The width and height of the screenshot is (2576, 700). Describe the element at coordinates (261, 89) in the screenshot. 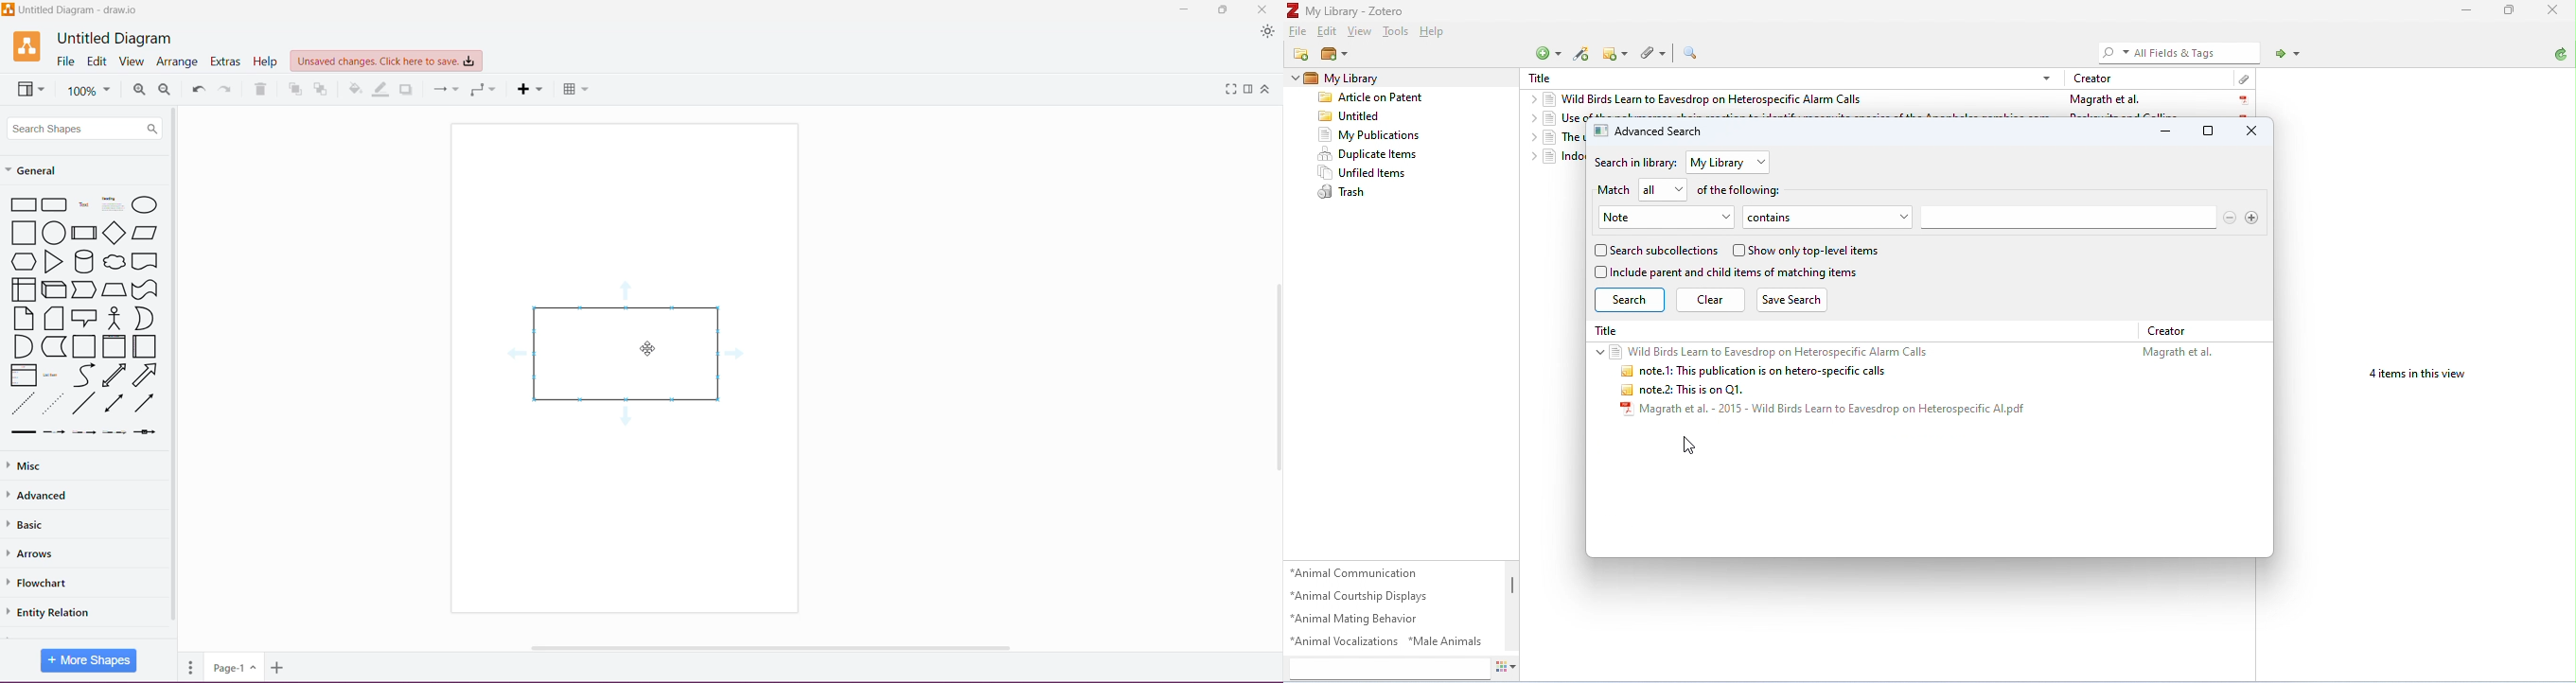

I see `Delete` at that location.